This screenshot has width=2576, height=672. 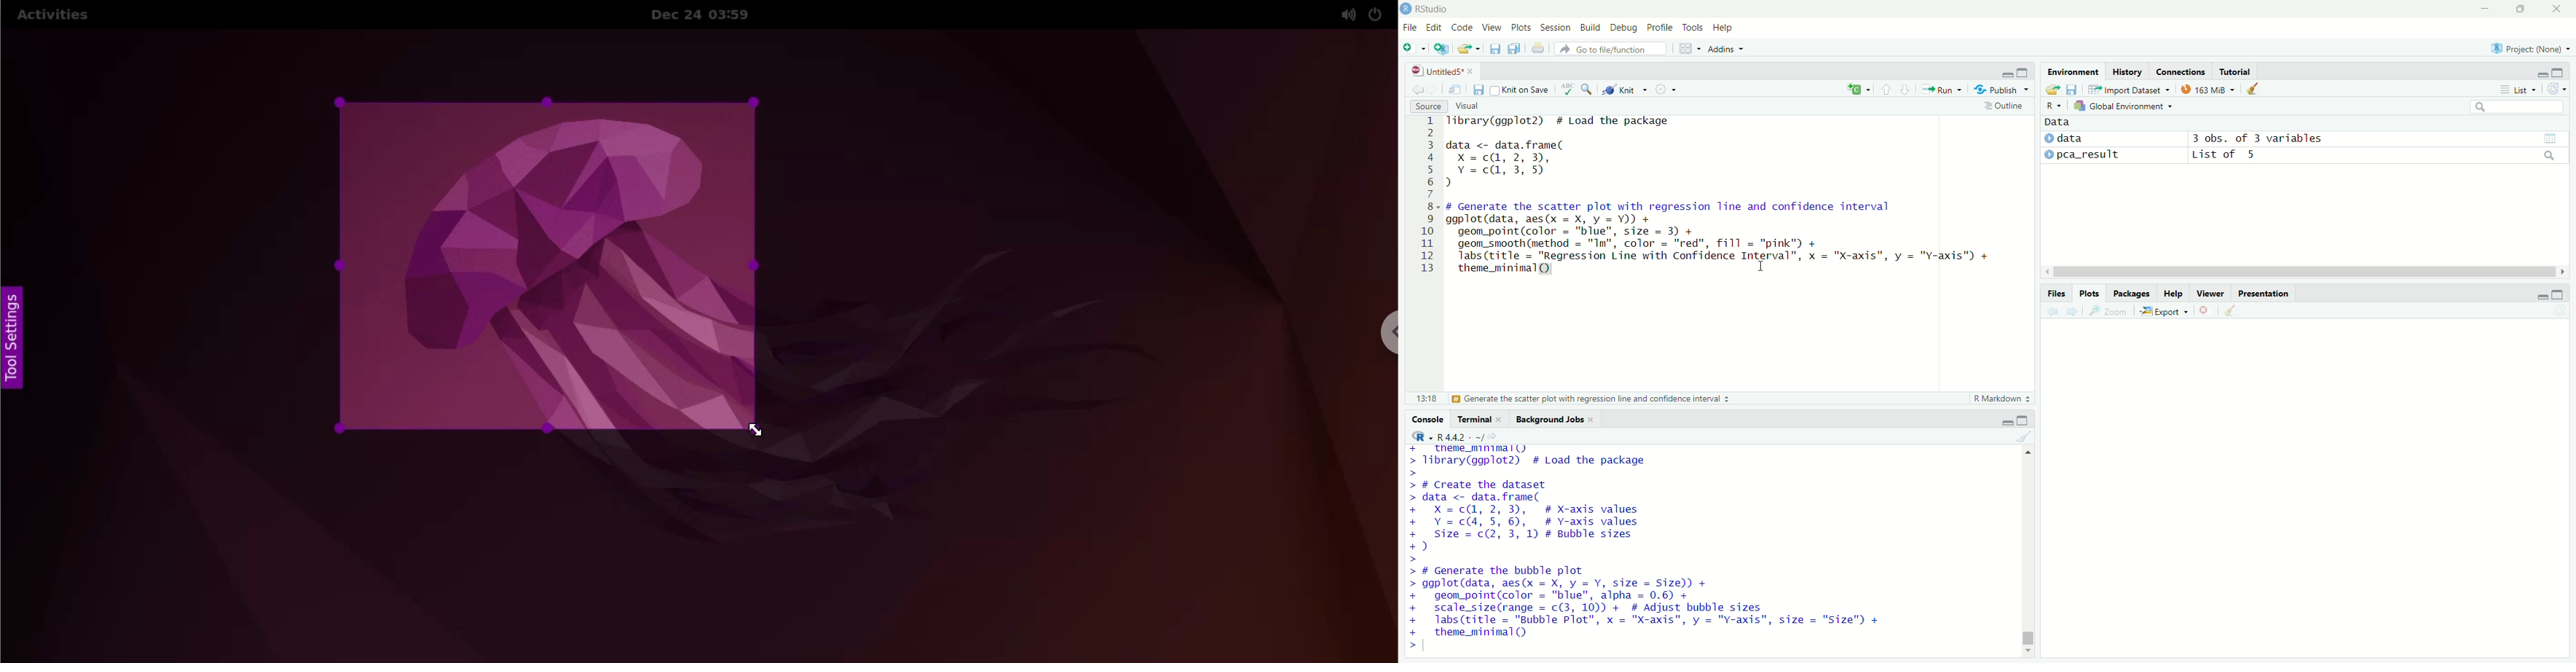 What do you see at coordinates (51, 15) in the screenshot?
I see `Activities` at bounding box center [51, 15].